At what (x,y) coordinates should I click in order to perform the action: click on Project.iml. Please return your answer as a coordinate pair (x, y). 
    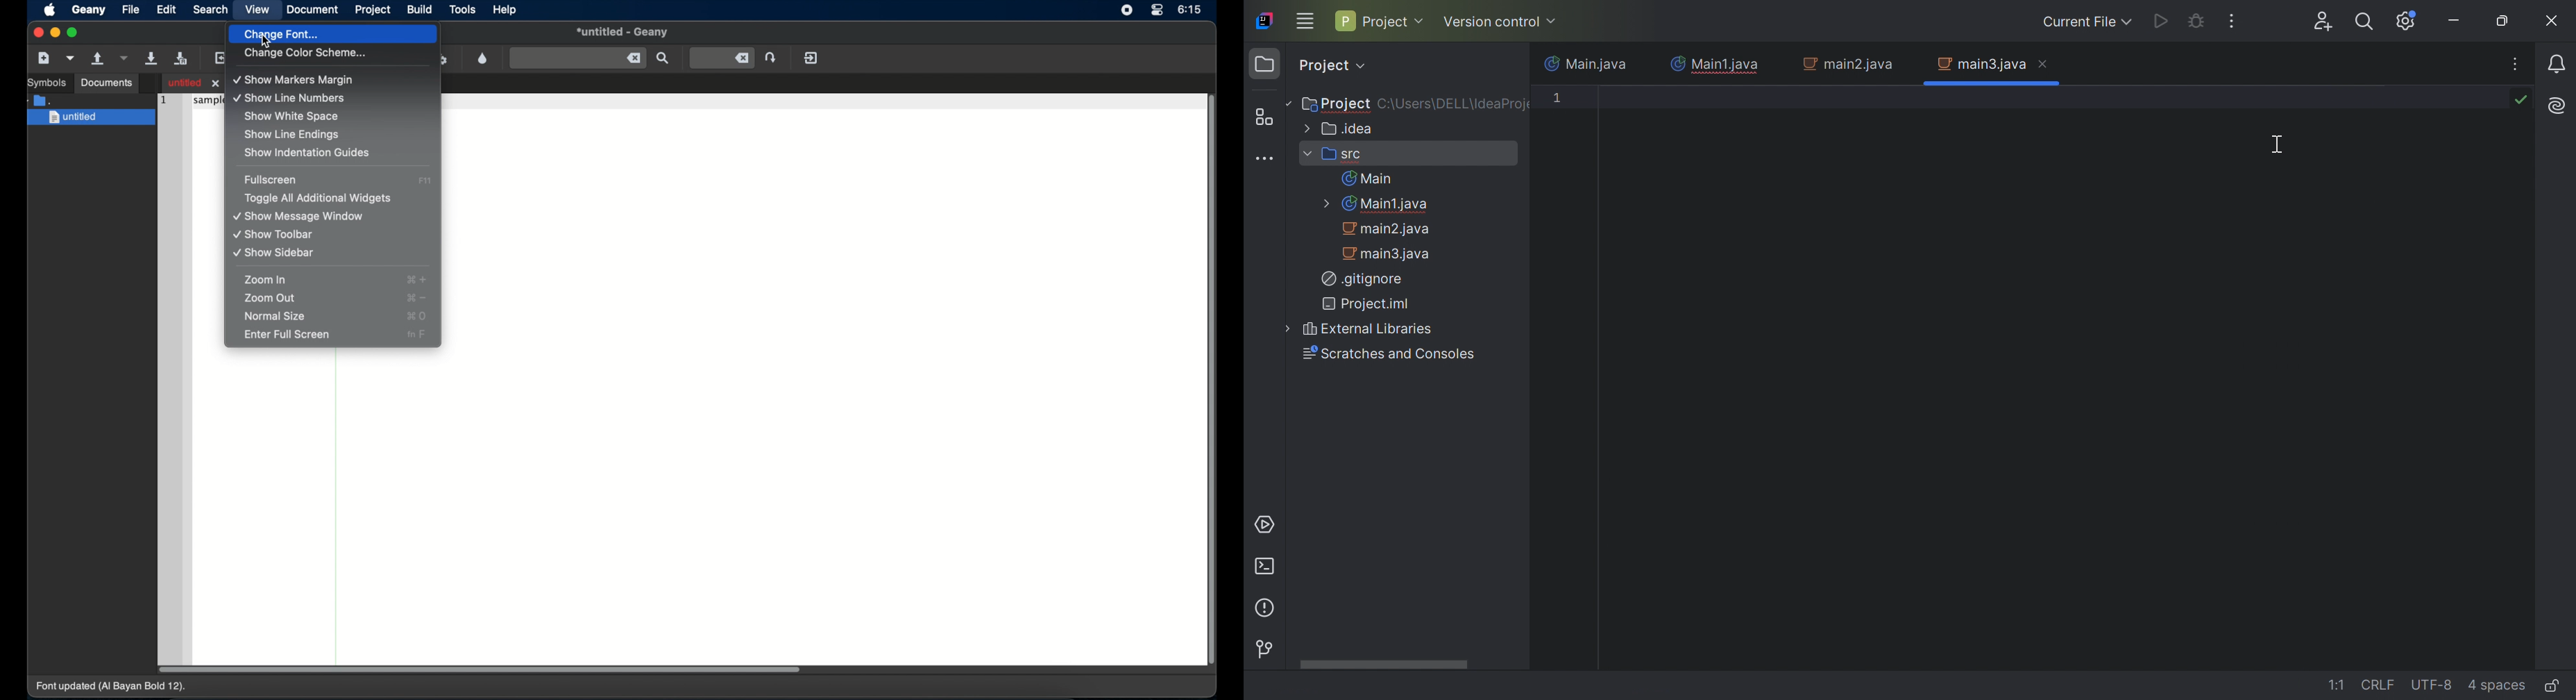
    Looking at the image, I should click on (1369, 303).